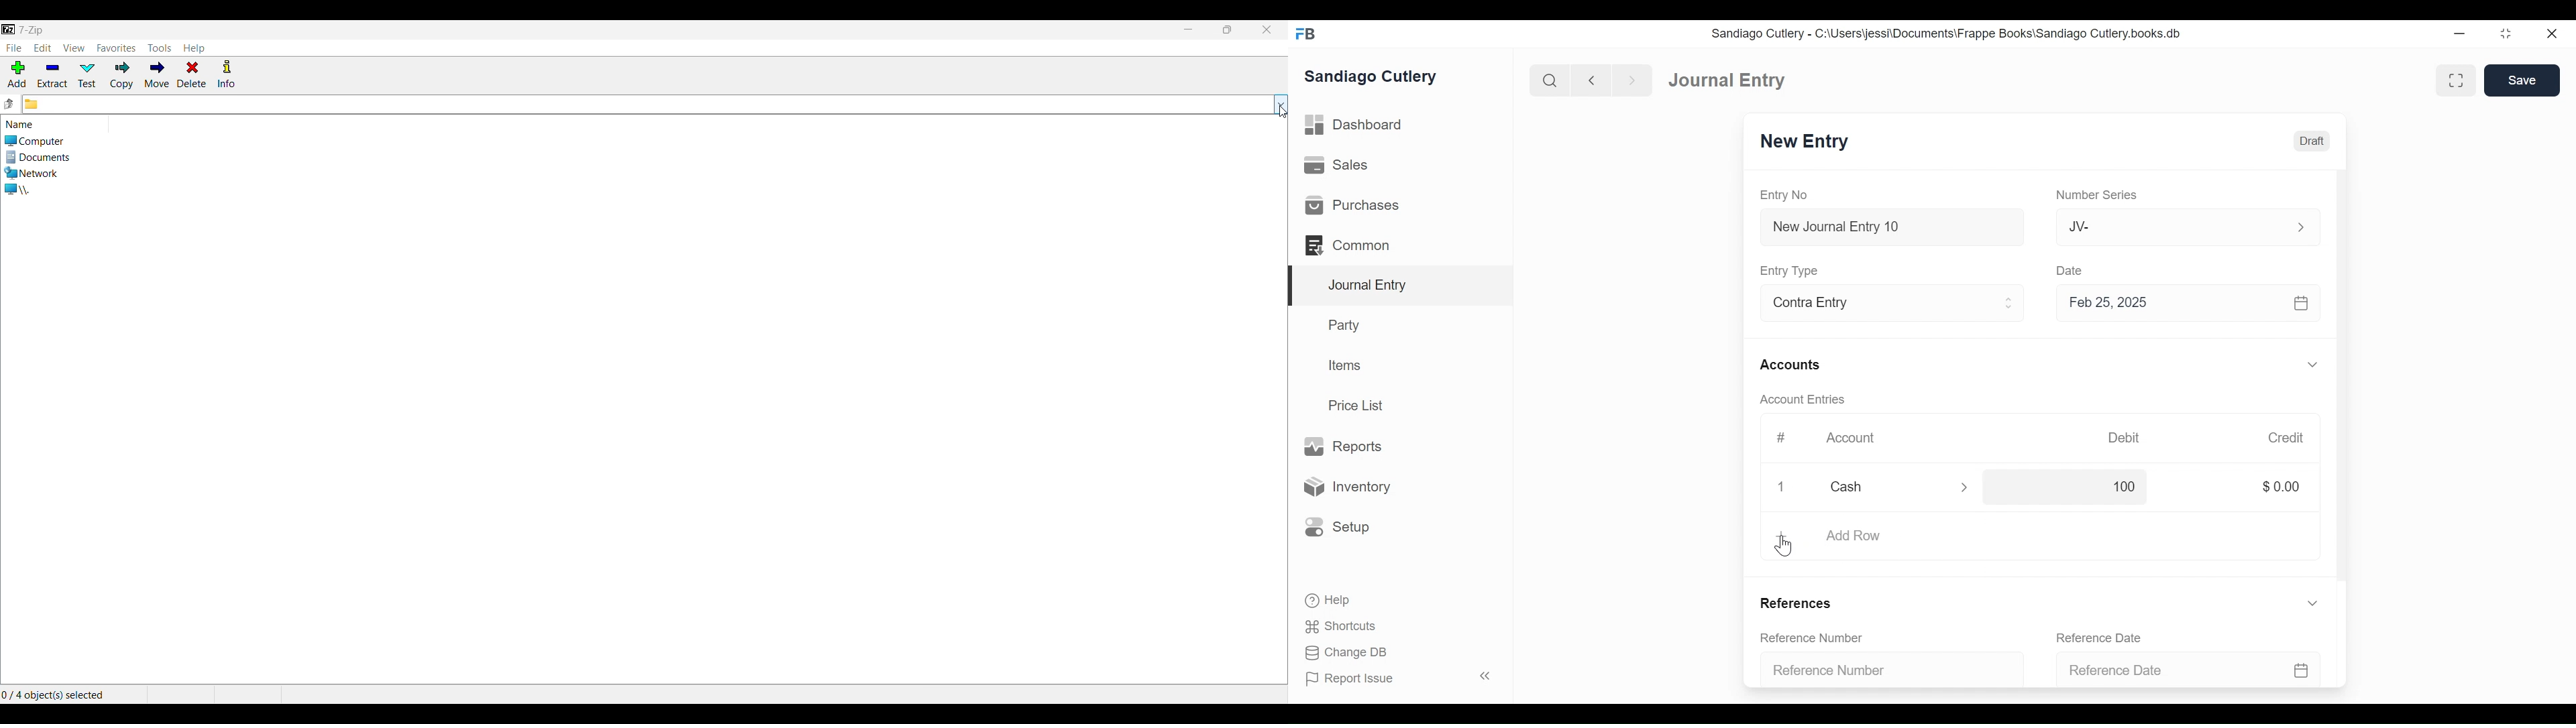 This screenshot has height=728, width=2576. What do you see at coordinates (1335, 166) in the screenshot?
I see `Sales` at bounding box center [1335, 166].